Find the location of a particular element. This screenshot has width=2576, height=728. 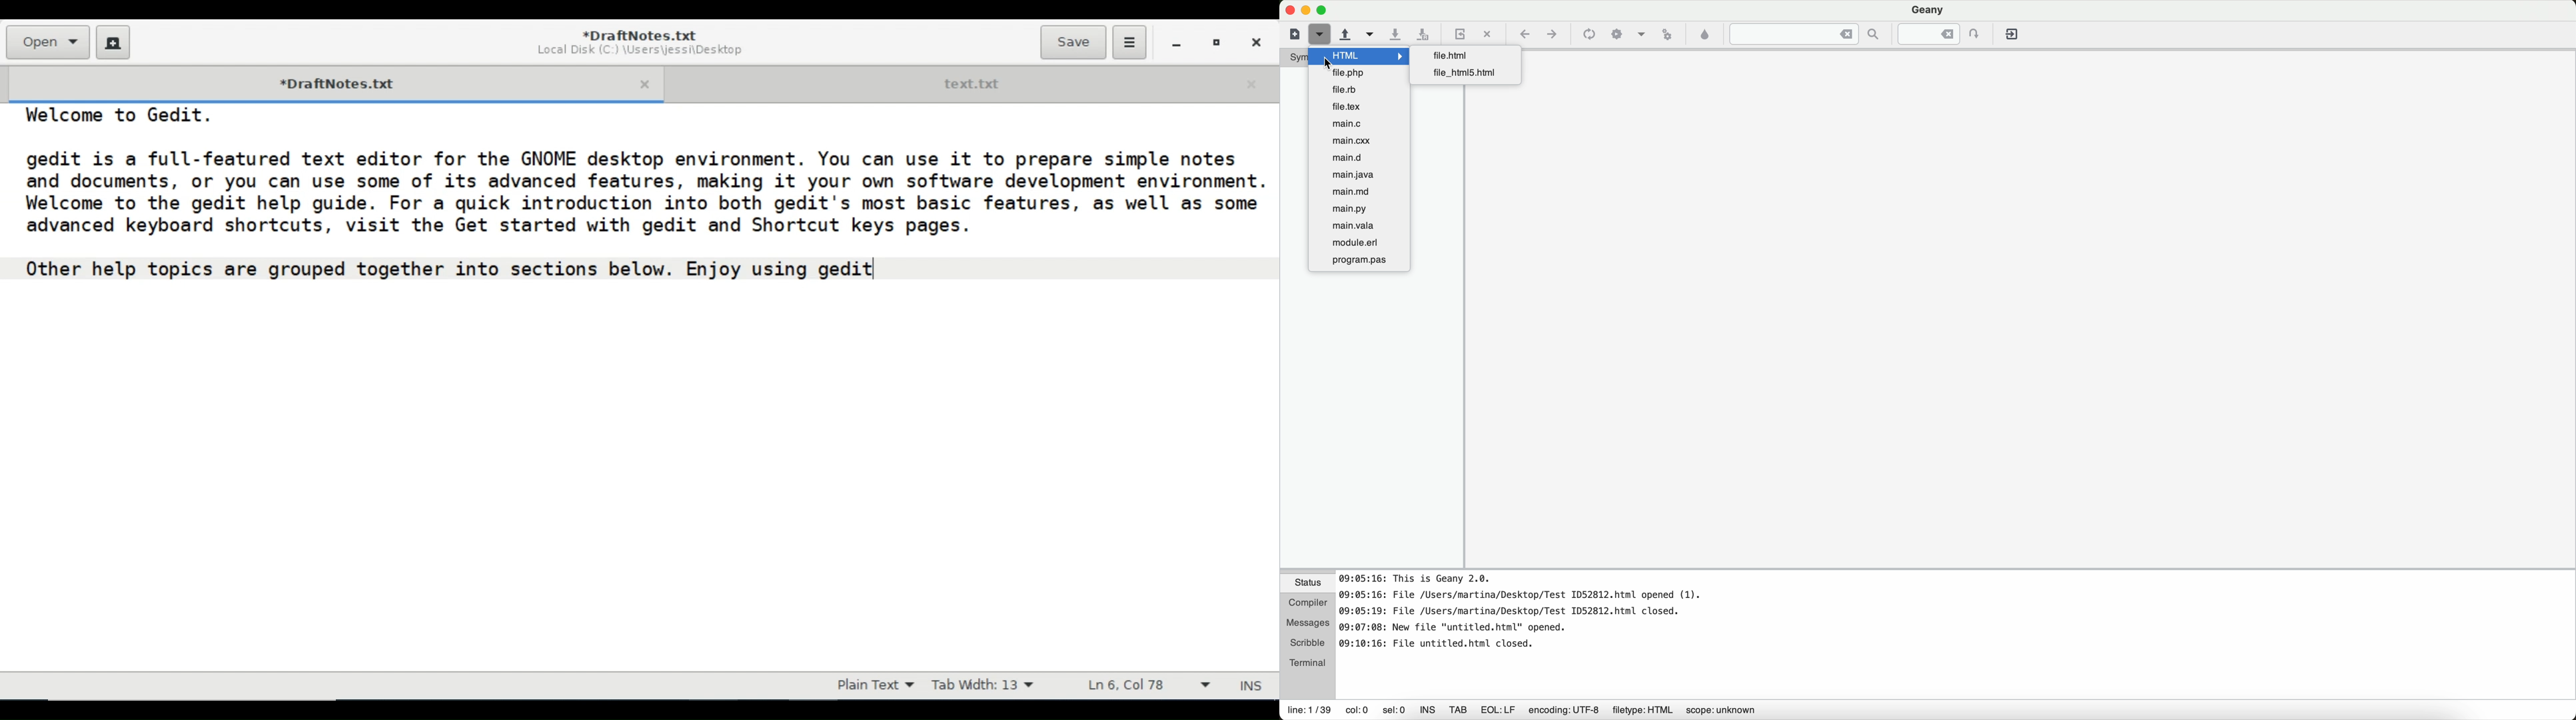

Tab Width is located at coordinates (982, 685).